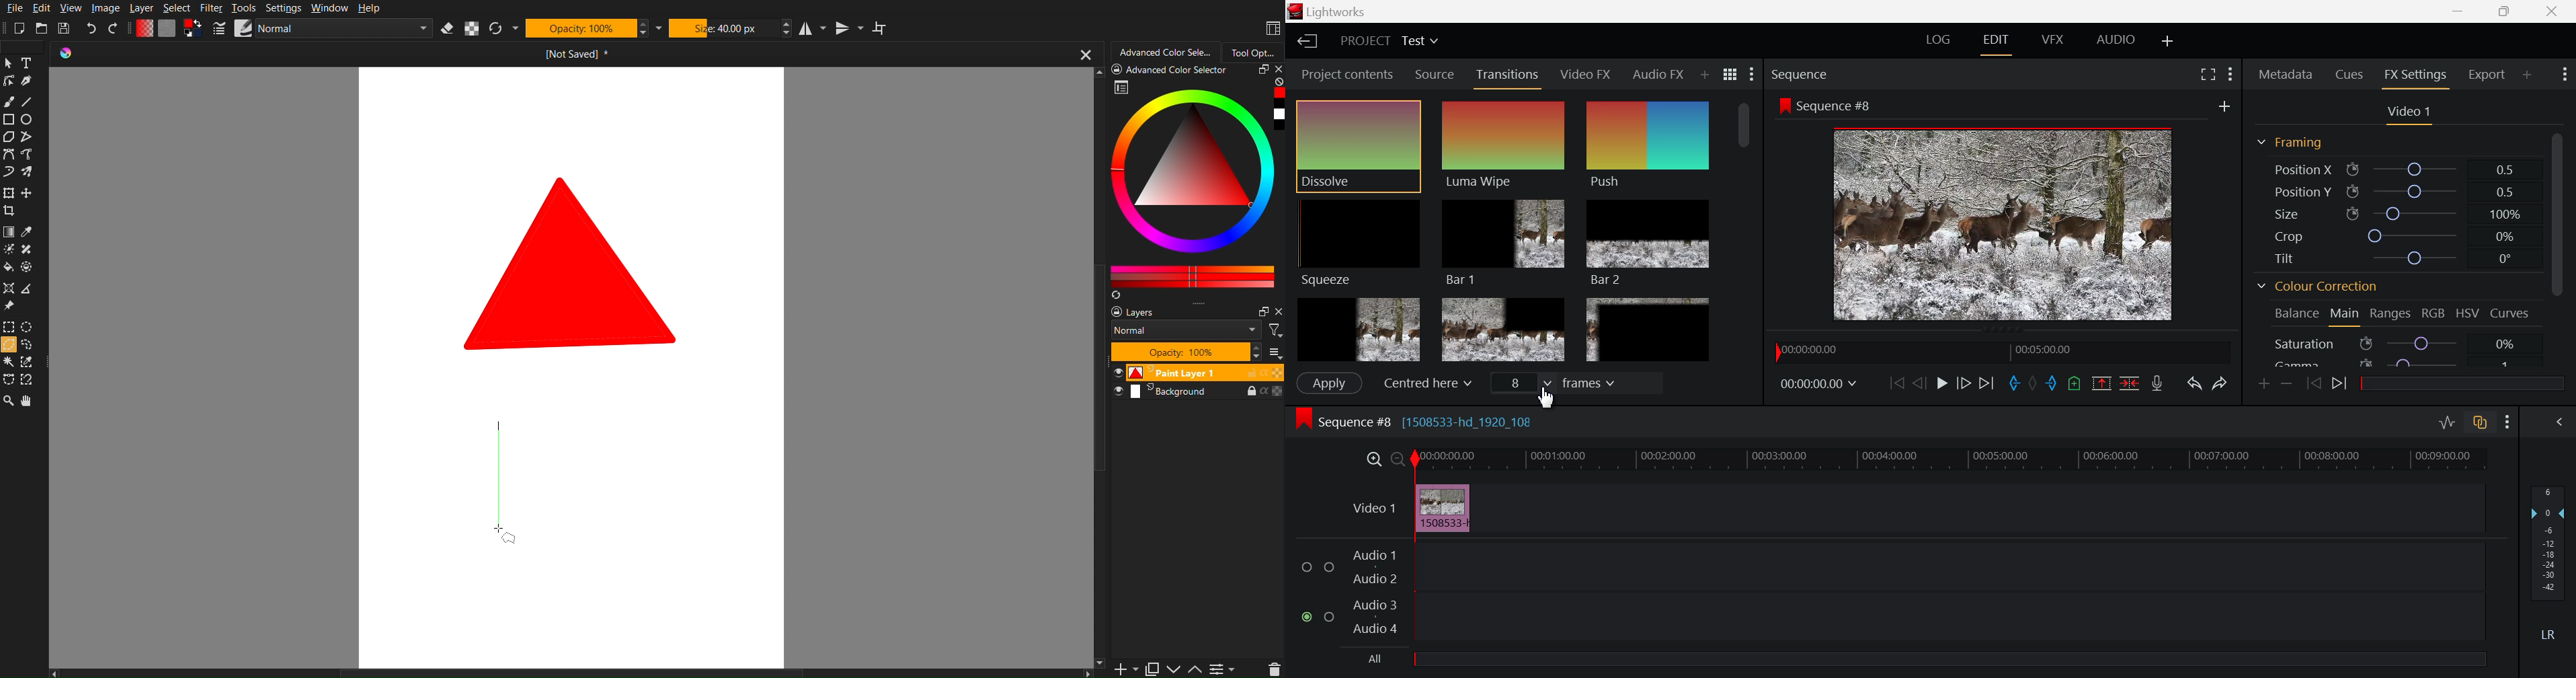 The height and width of the screenshot is (700, 2576). What do you see at coordinates (8, 289) in the screenshot?
I see `Shapper` at bounding box center [8, 289].